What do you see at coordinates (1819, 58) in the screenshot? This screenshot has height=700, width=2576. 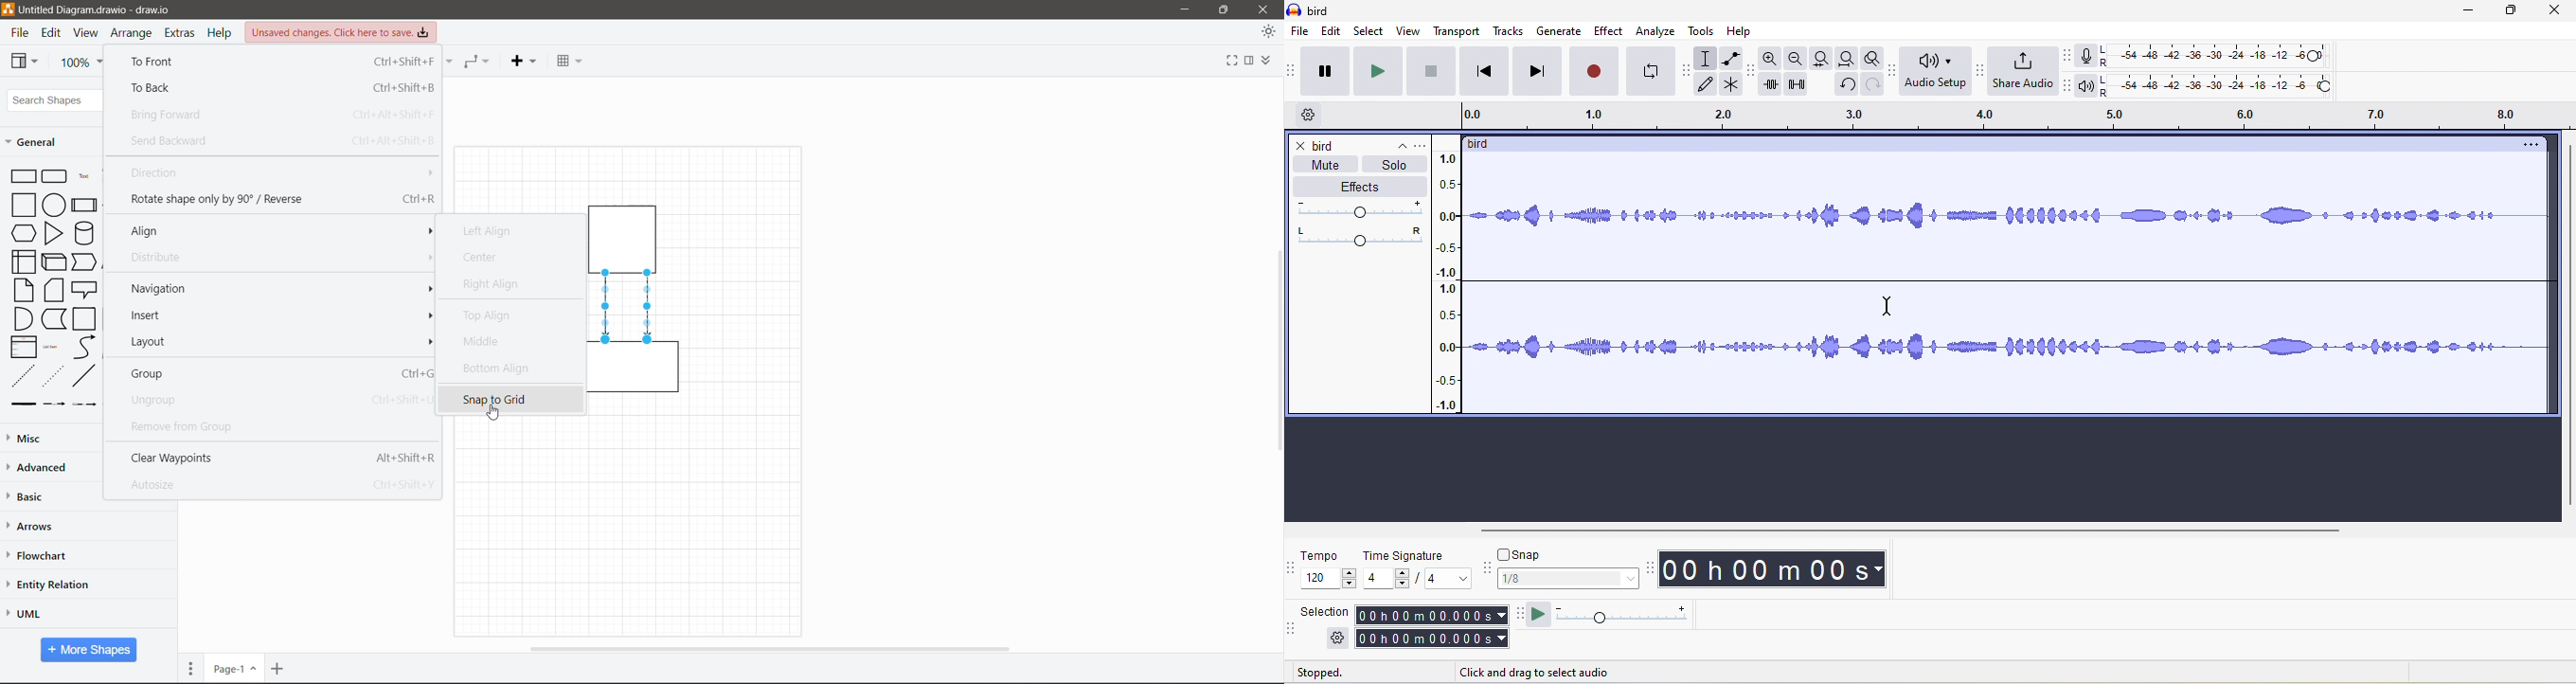 I see `fit selection to width` at bounding box center [1819, 58].